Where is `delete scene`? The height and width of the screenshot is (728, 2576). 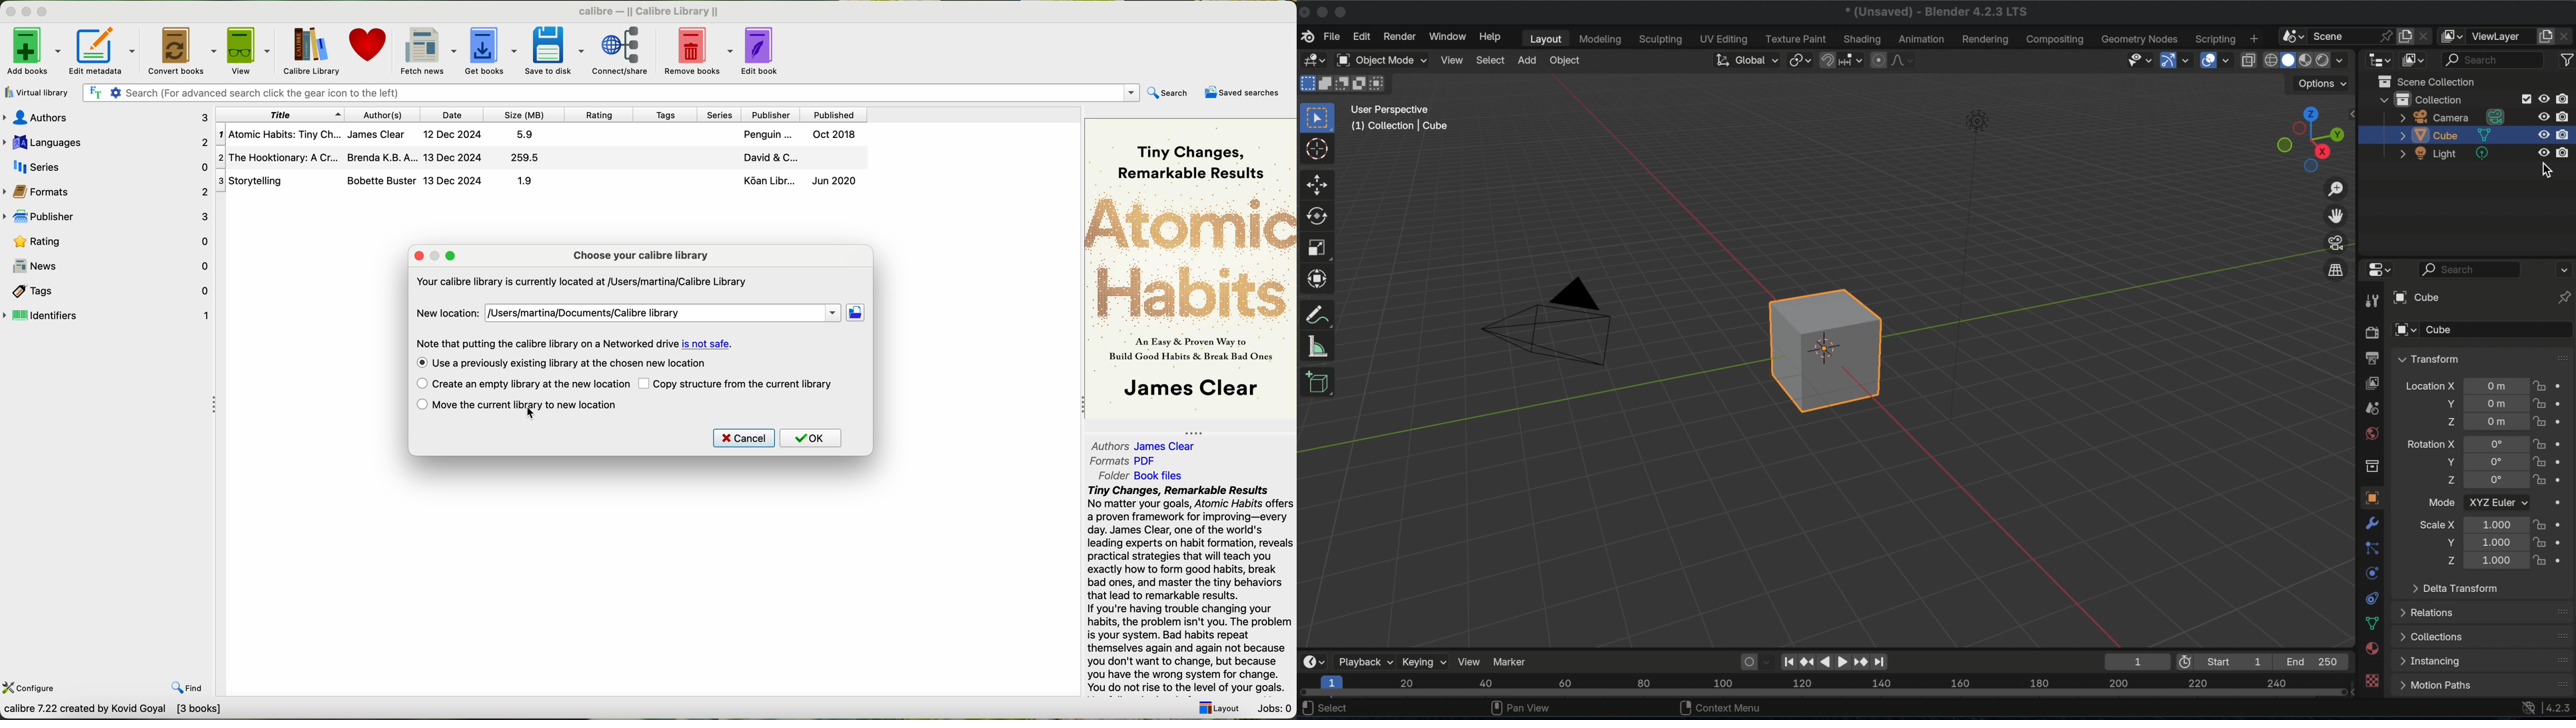
delete scene is located at coordinates (2429, 35).